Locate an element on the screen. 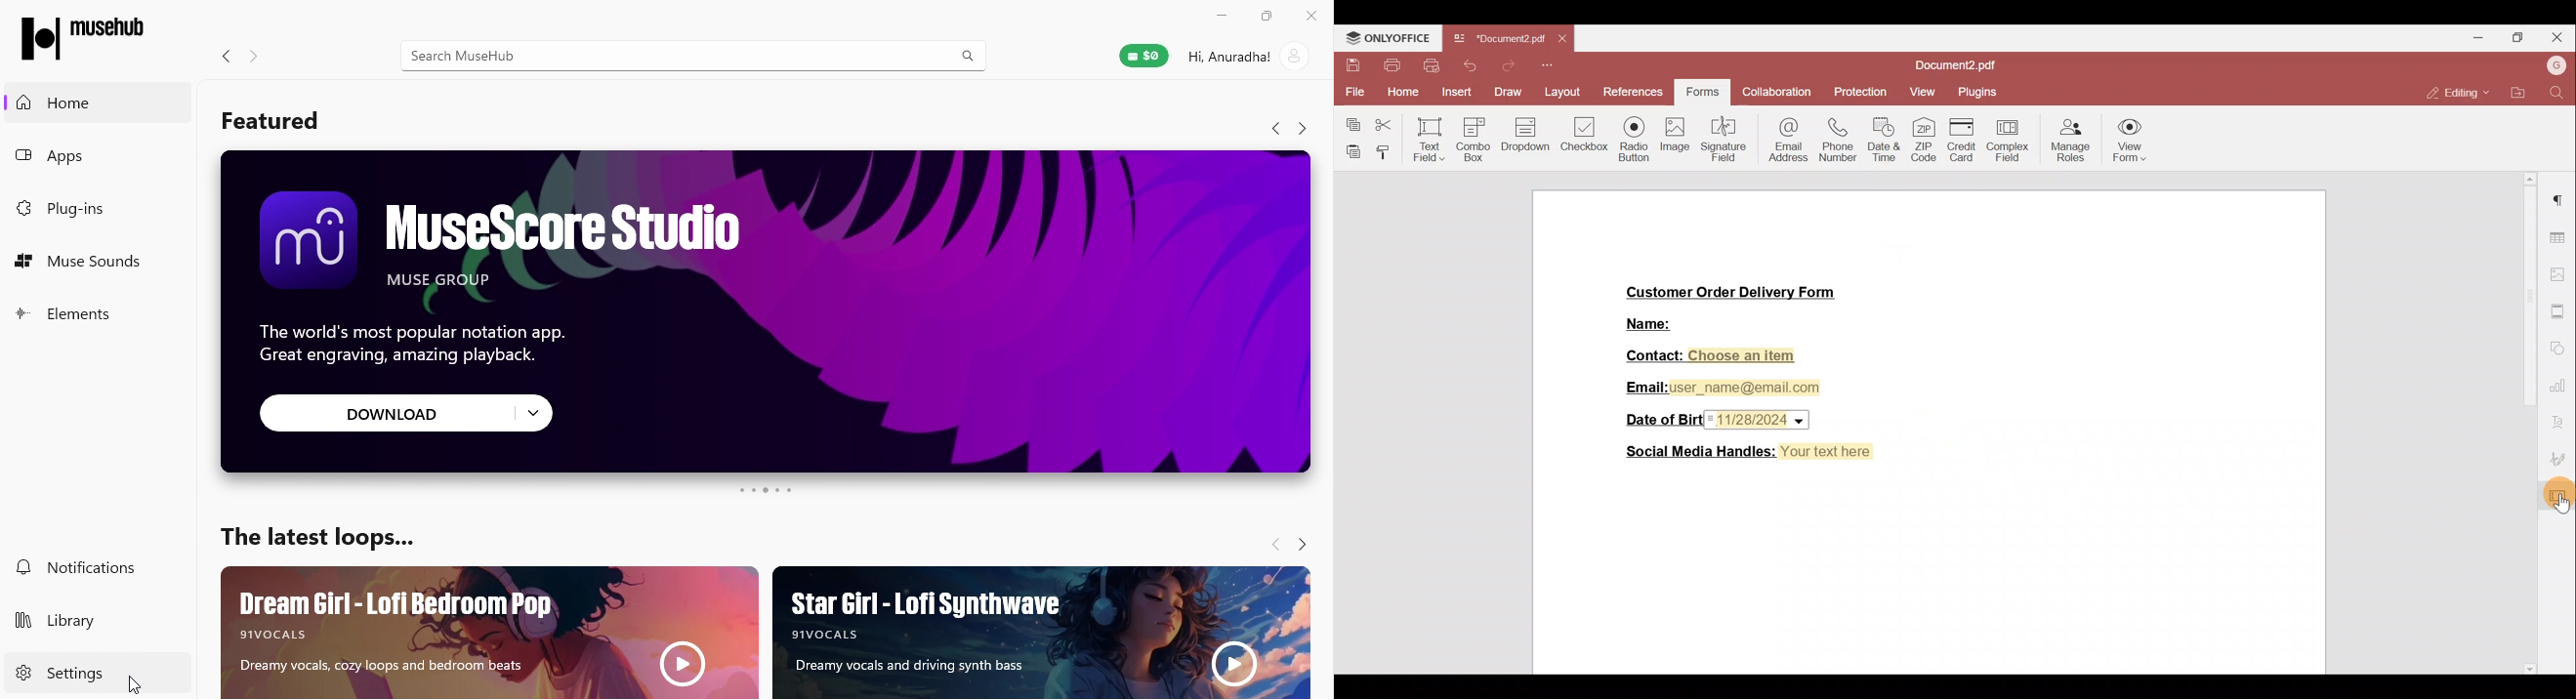 This screenshot has height=700, width=2576. Copy style is located at coordinates (1386, 150).